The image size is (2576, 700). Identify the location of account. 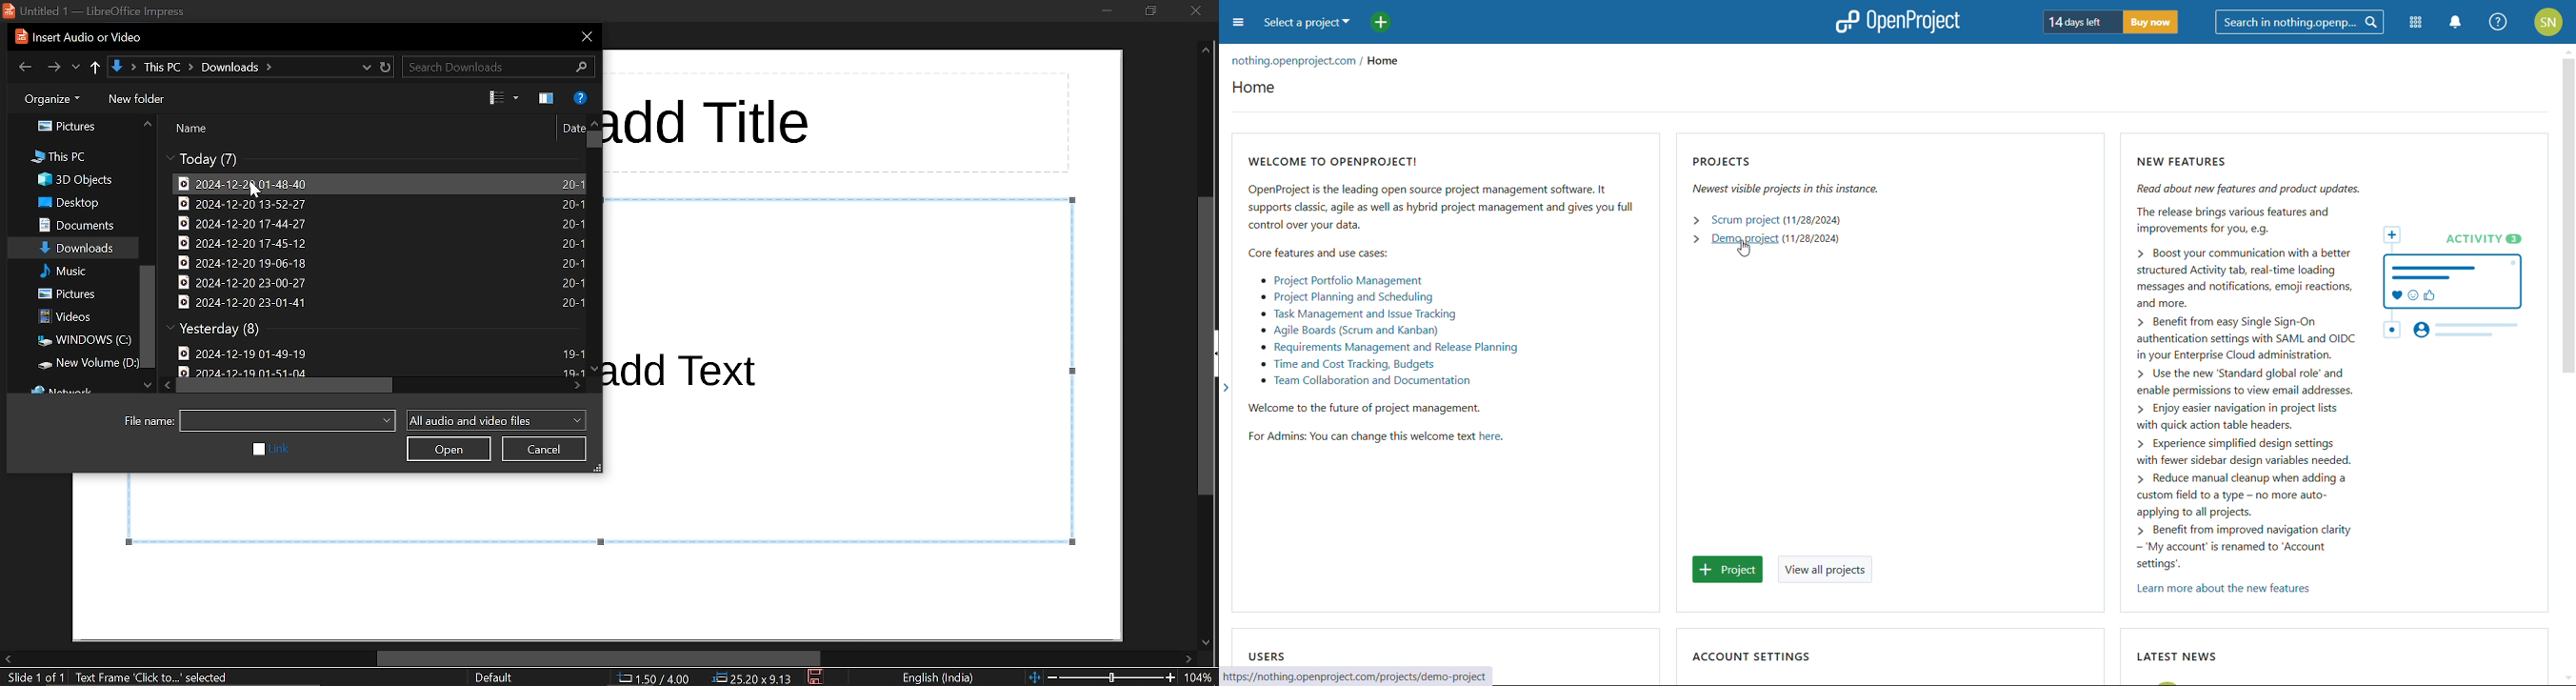
(2549, 21).